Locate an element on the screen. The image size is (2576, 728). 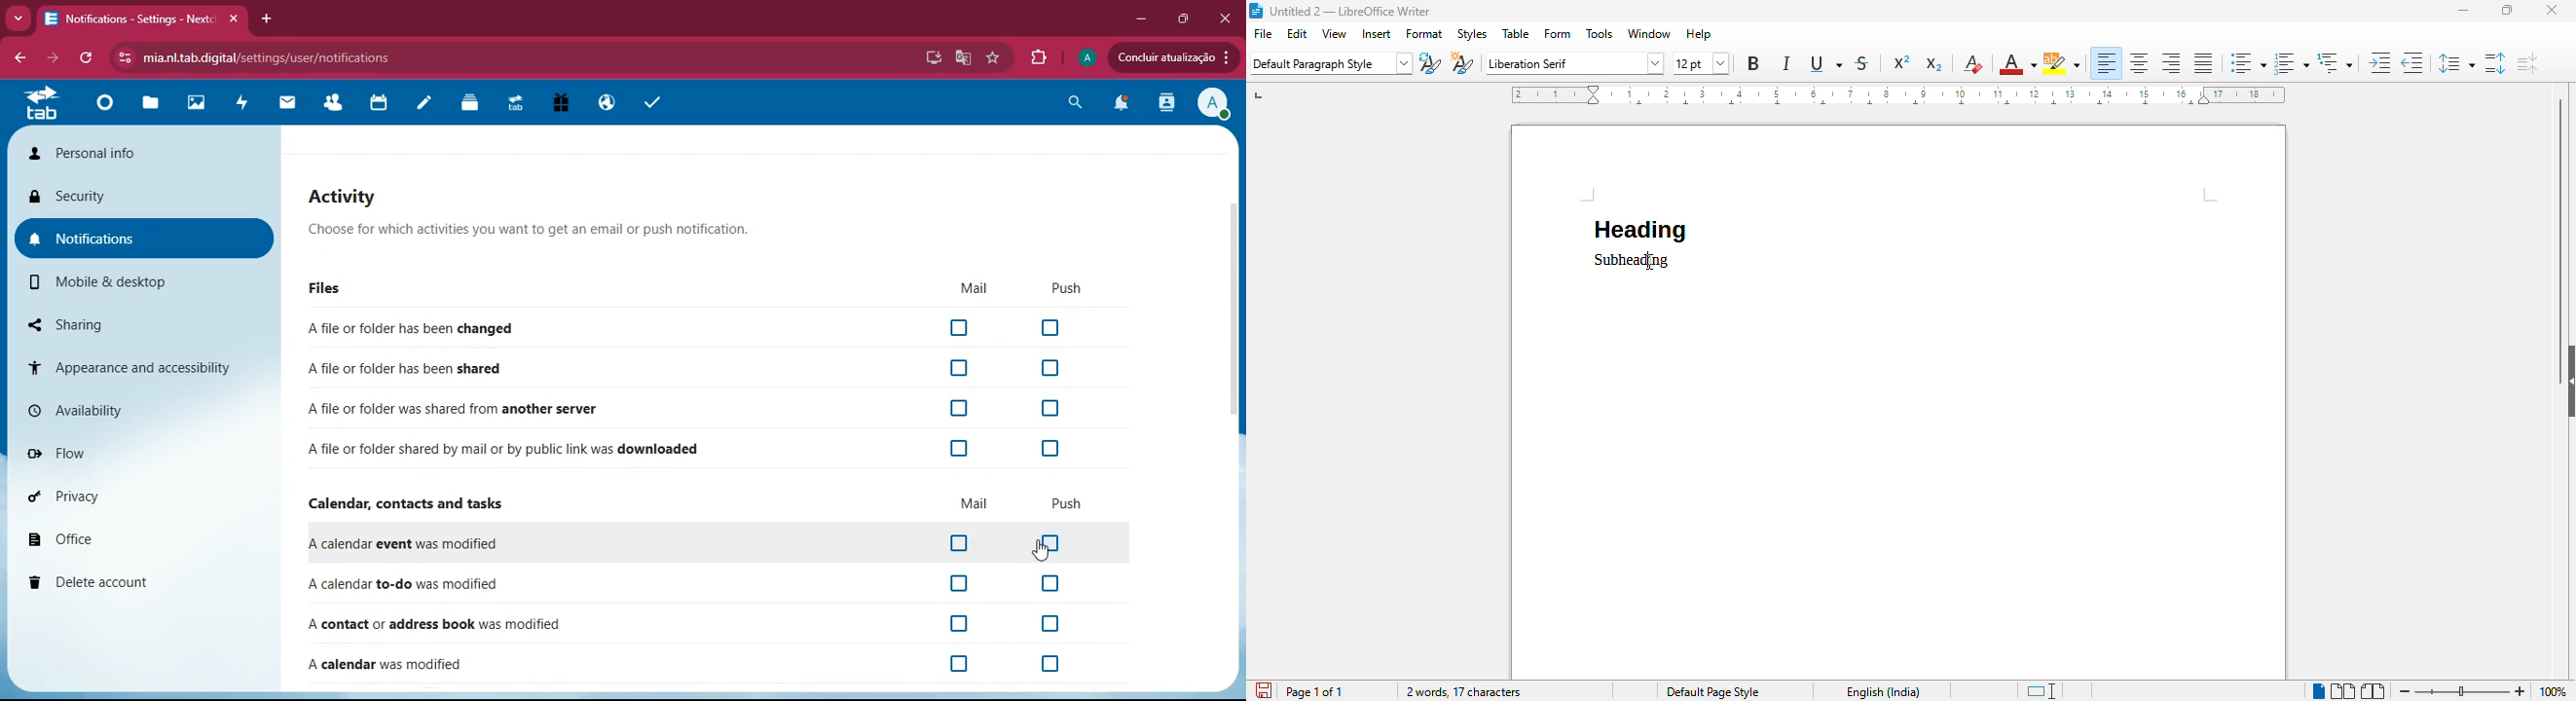
form is located at coordinates (1558, 34).